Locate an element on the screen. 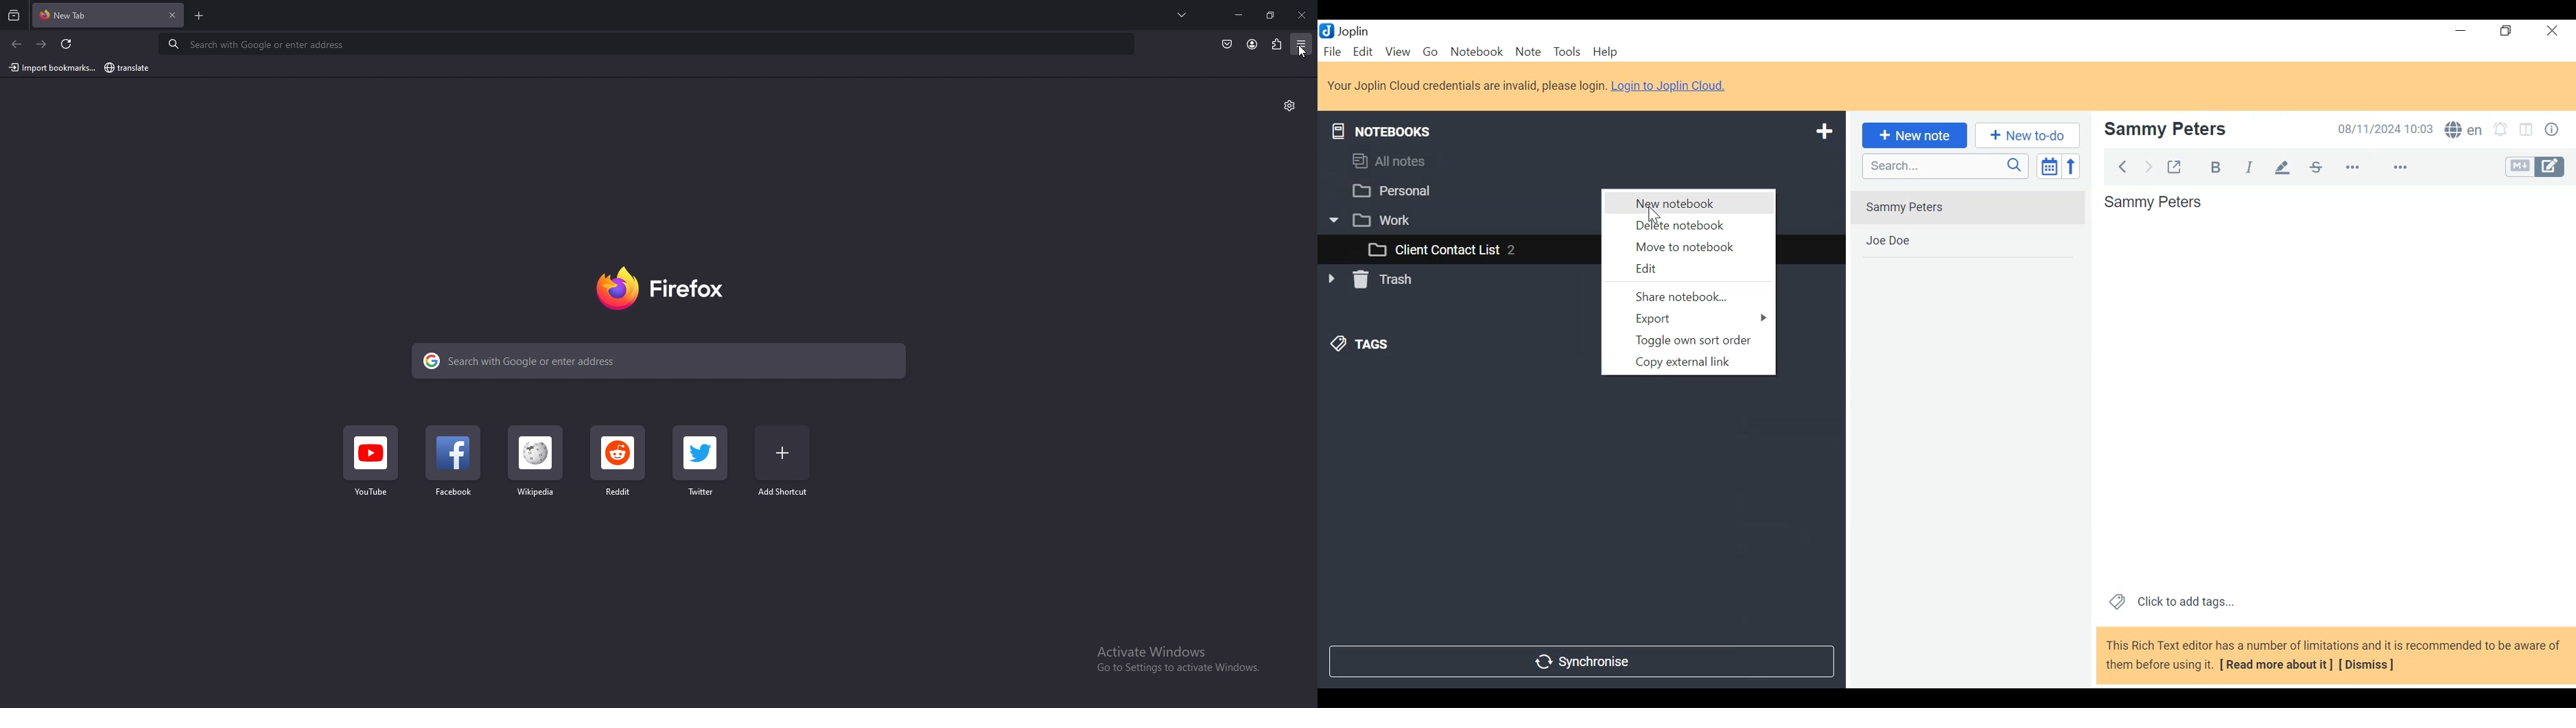 Image resolution: width=2576 pixels, height=728 pixels. Your Joplin Cloud credentials are invalid, please login. Login to Joplin Cloud. is located at coordinates (1531, 85).